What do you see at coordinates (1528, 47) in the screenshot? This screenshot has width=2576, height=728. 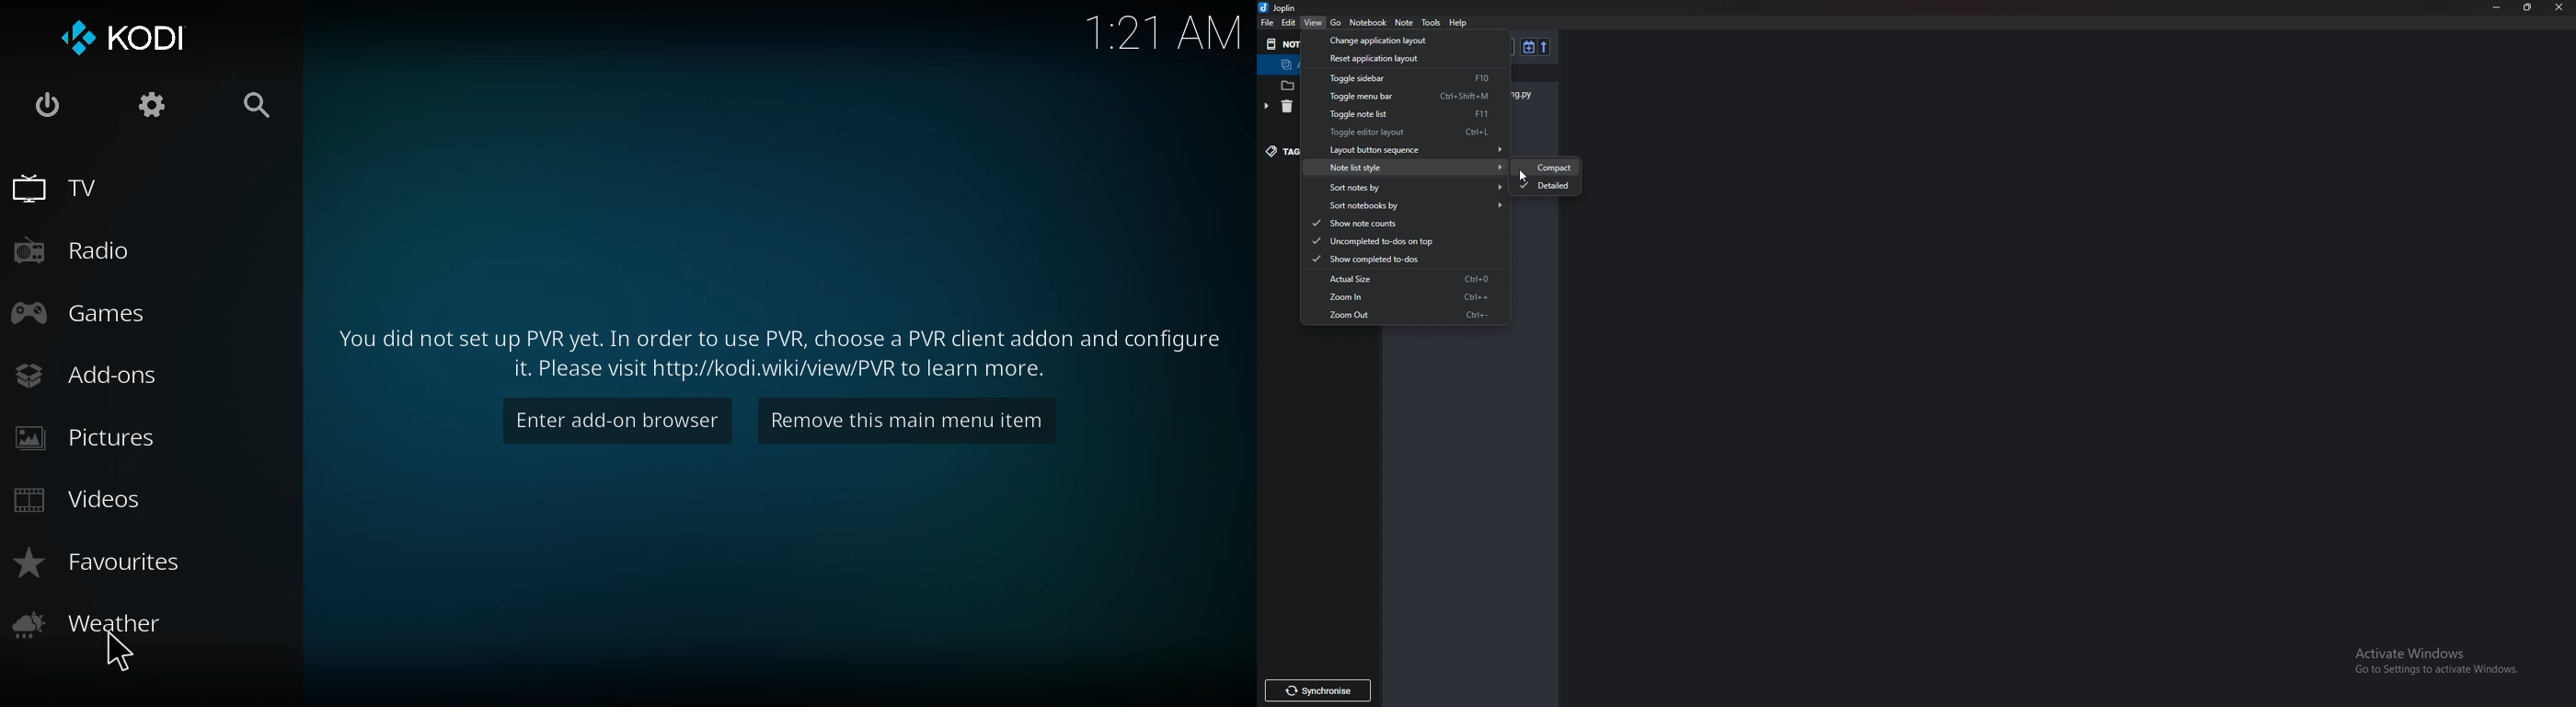 I see `toggle sort order` at bounding box center [1528, 47].